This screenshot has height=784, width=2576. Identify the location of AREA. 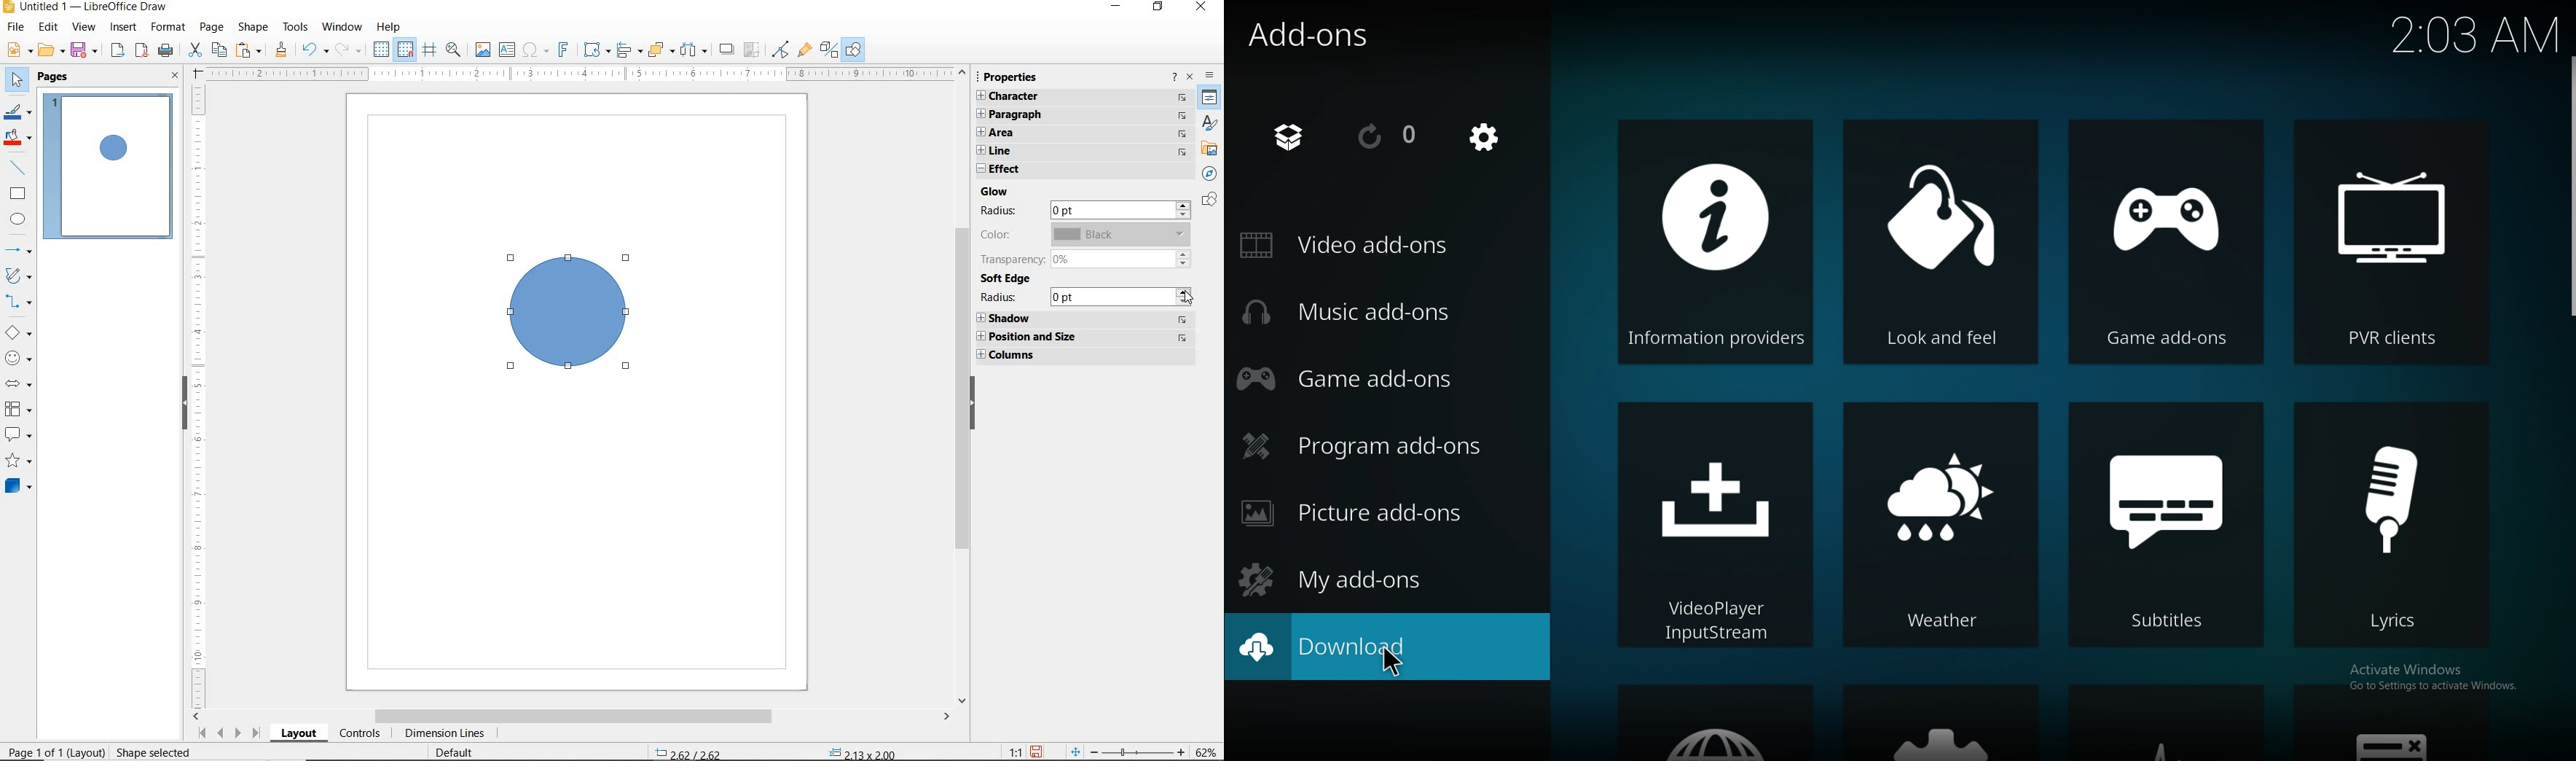
(1072, 133).